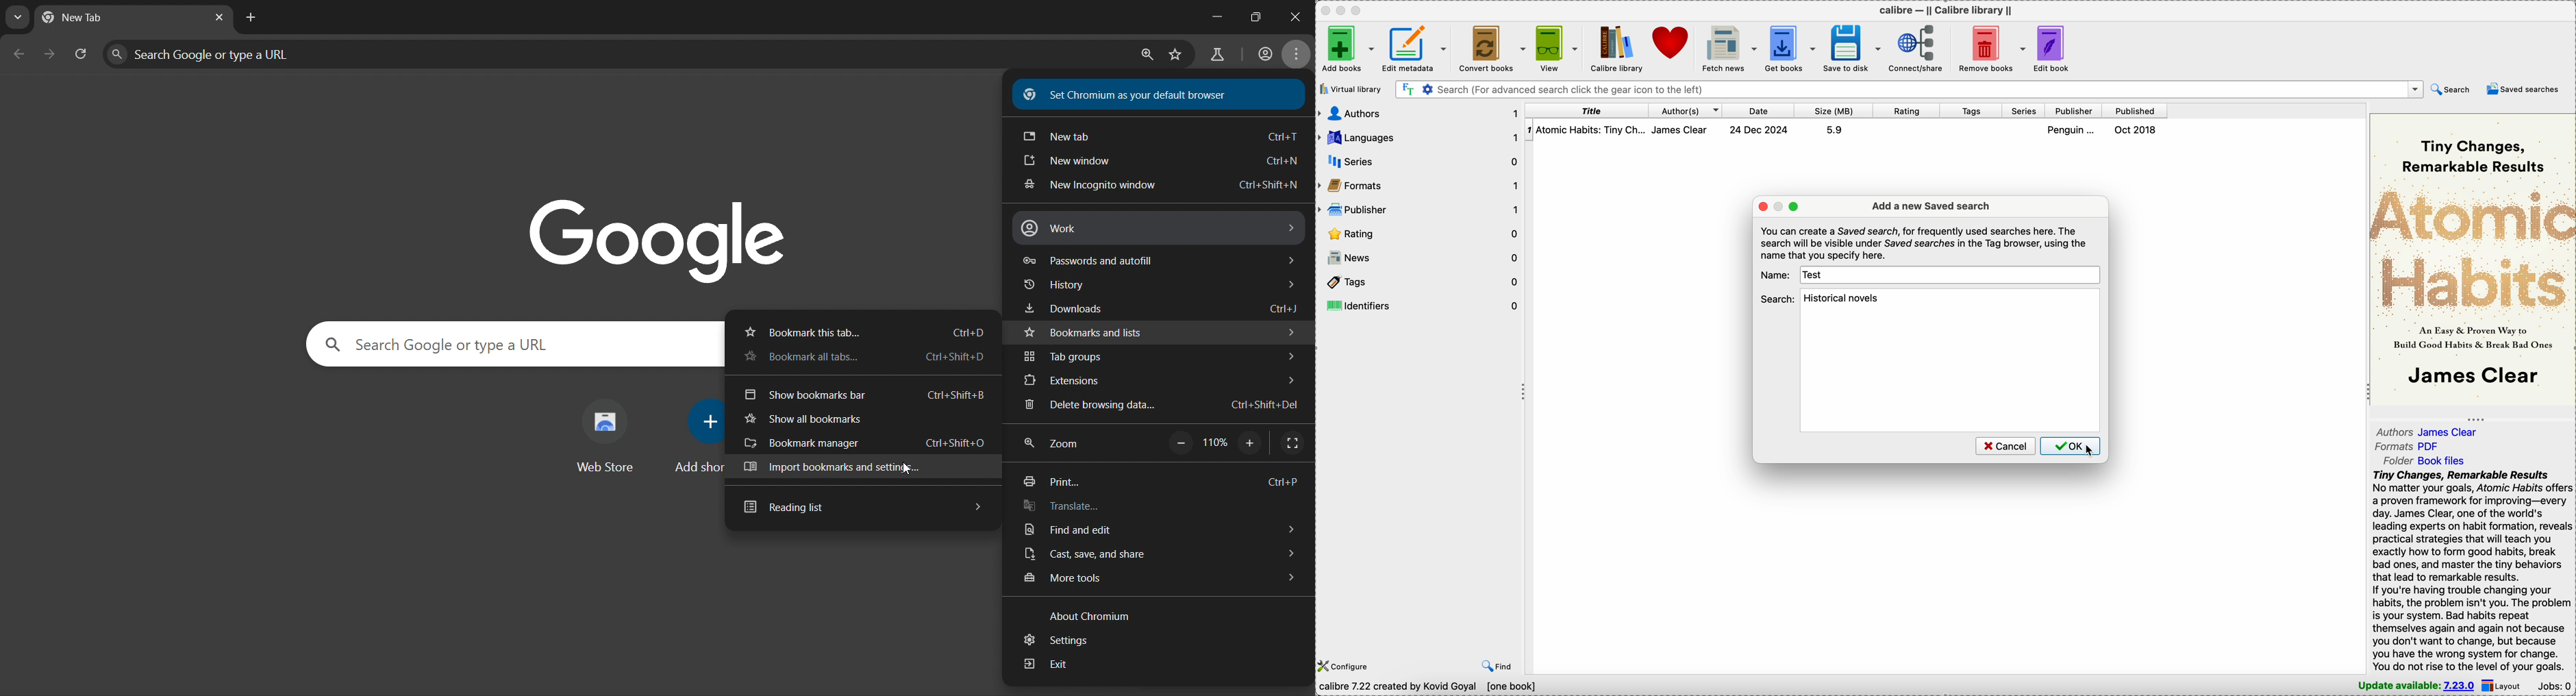  What do you see at coordinates (1759, 130) in the screenshot?
I see `24 Dec 2024` at bounding box center [1759, 130].